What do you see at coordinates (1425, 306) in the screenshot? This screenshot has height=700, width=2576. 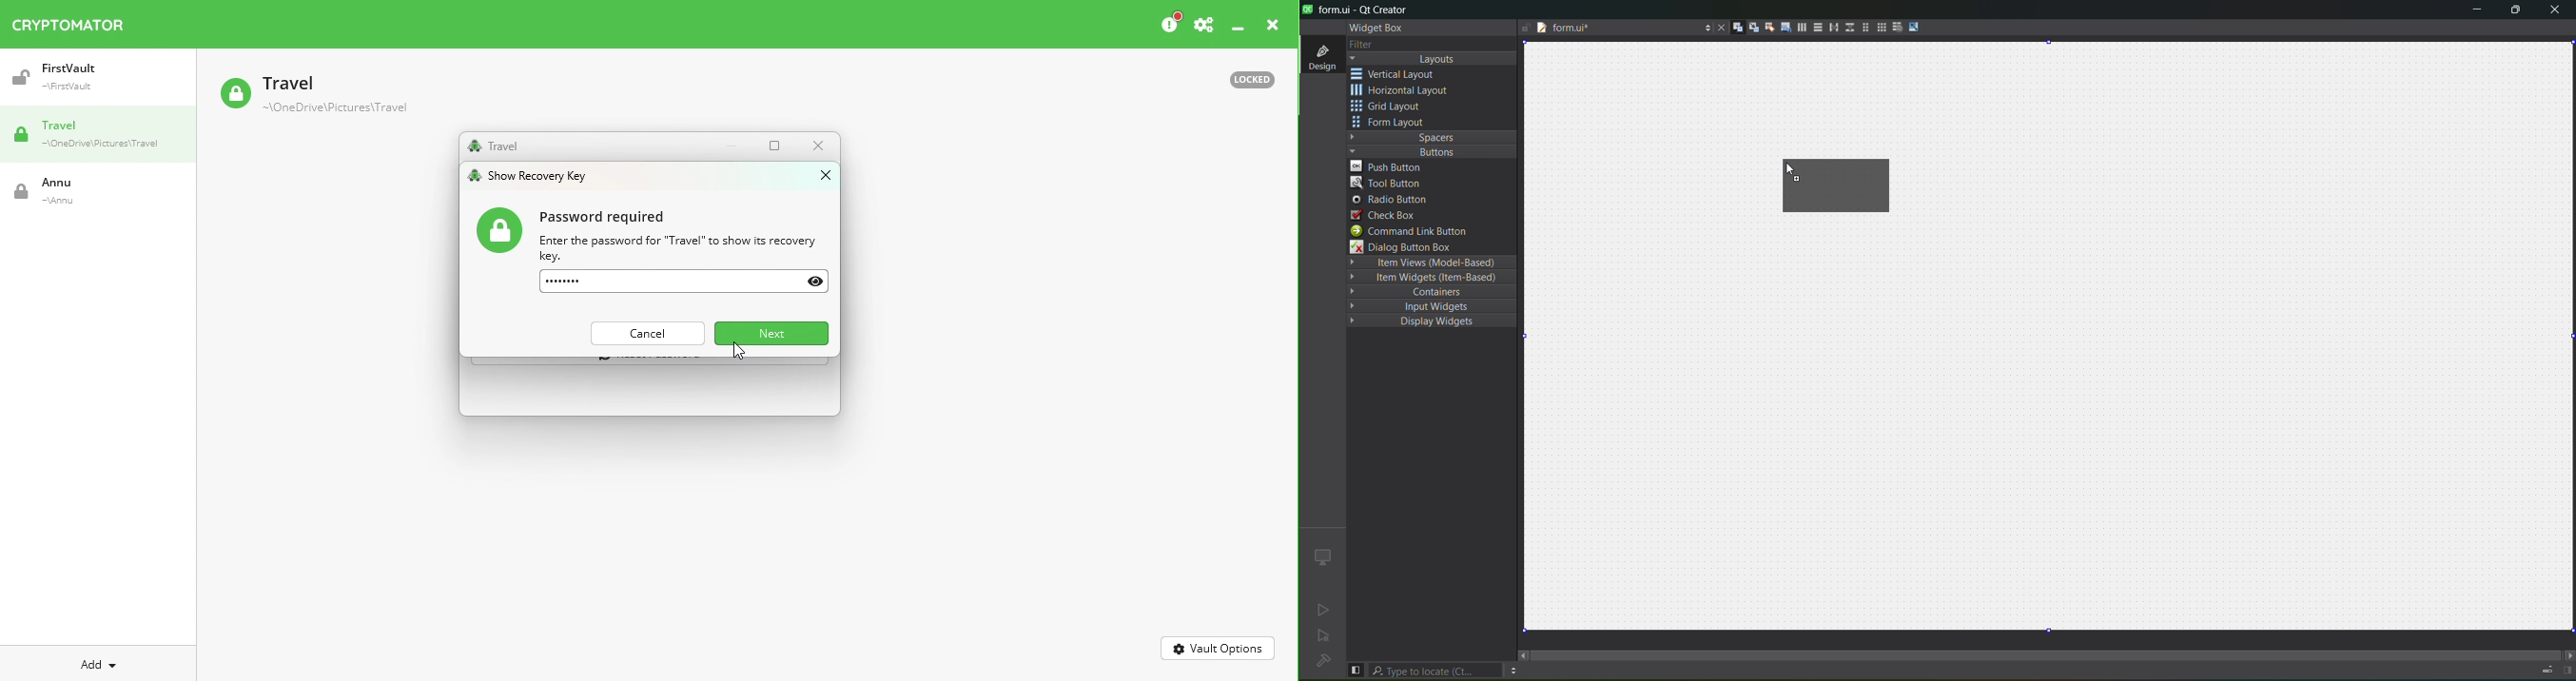 I see `input widgets` at bounding box center [1425, 306].